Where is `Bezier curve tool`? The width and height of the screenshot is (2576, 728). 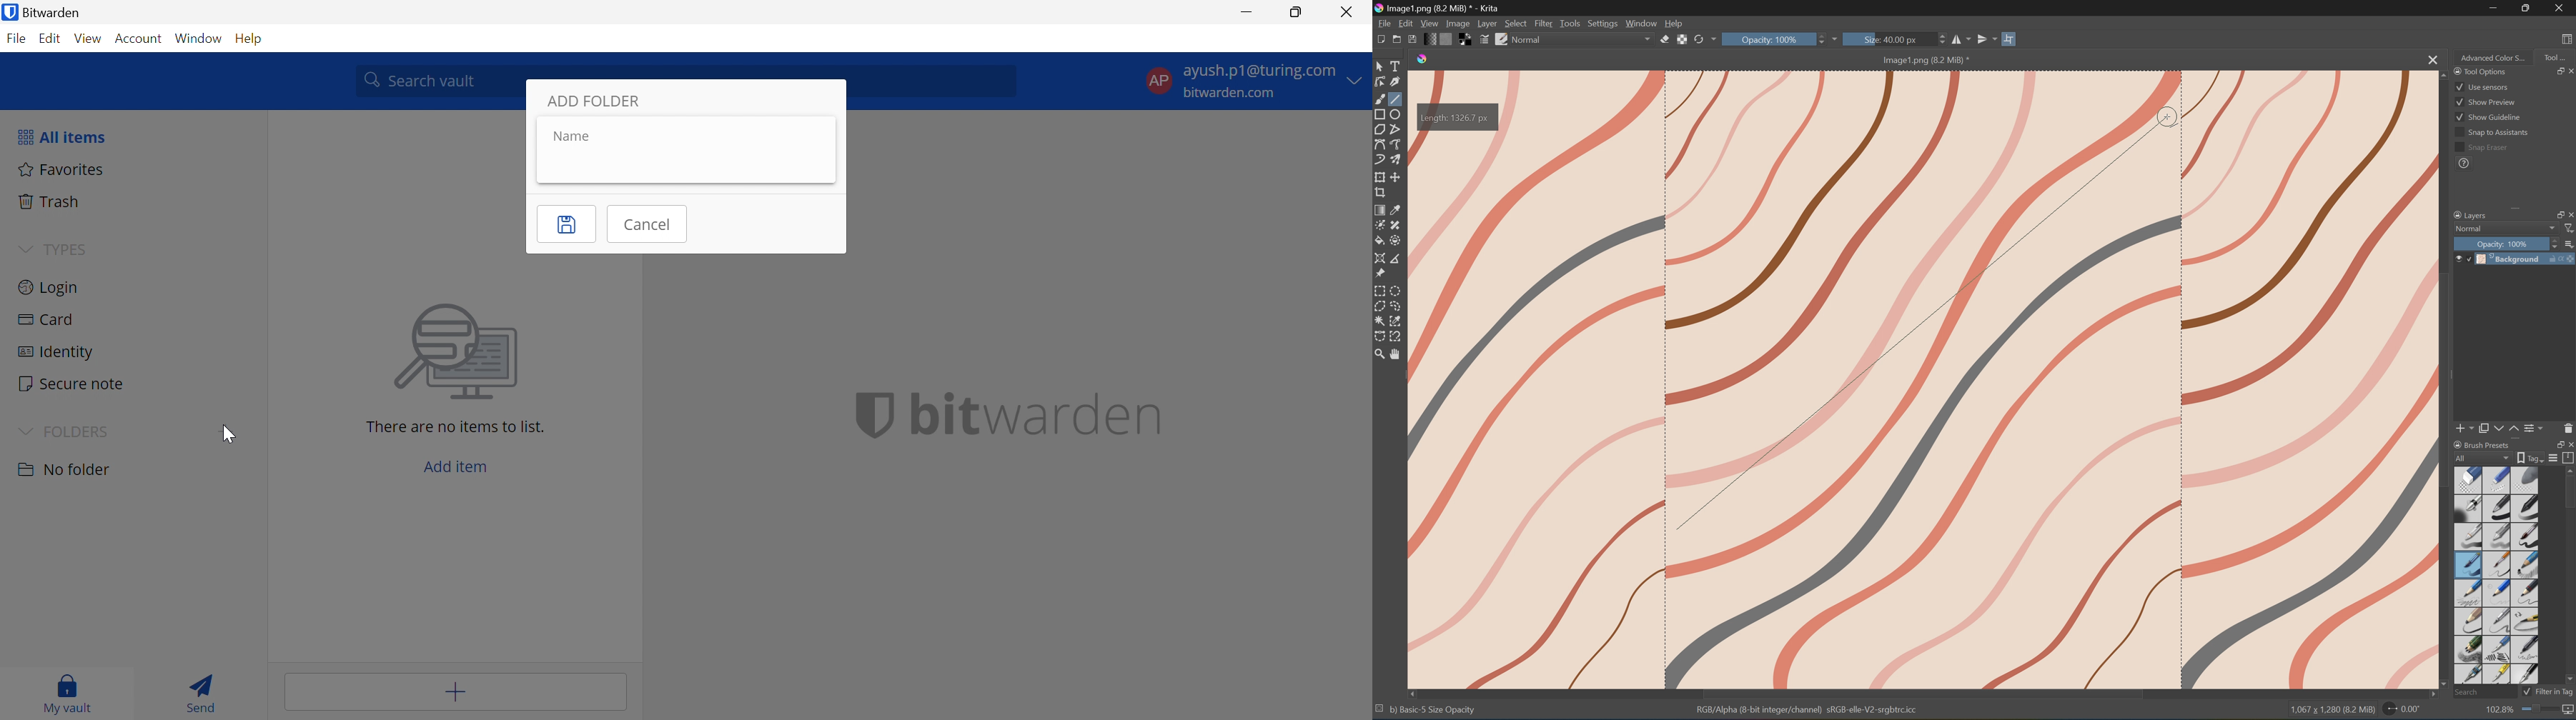
Bezier curve tool is located at coordinates (1380, 143).